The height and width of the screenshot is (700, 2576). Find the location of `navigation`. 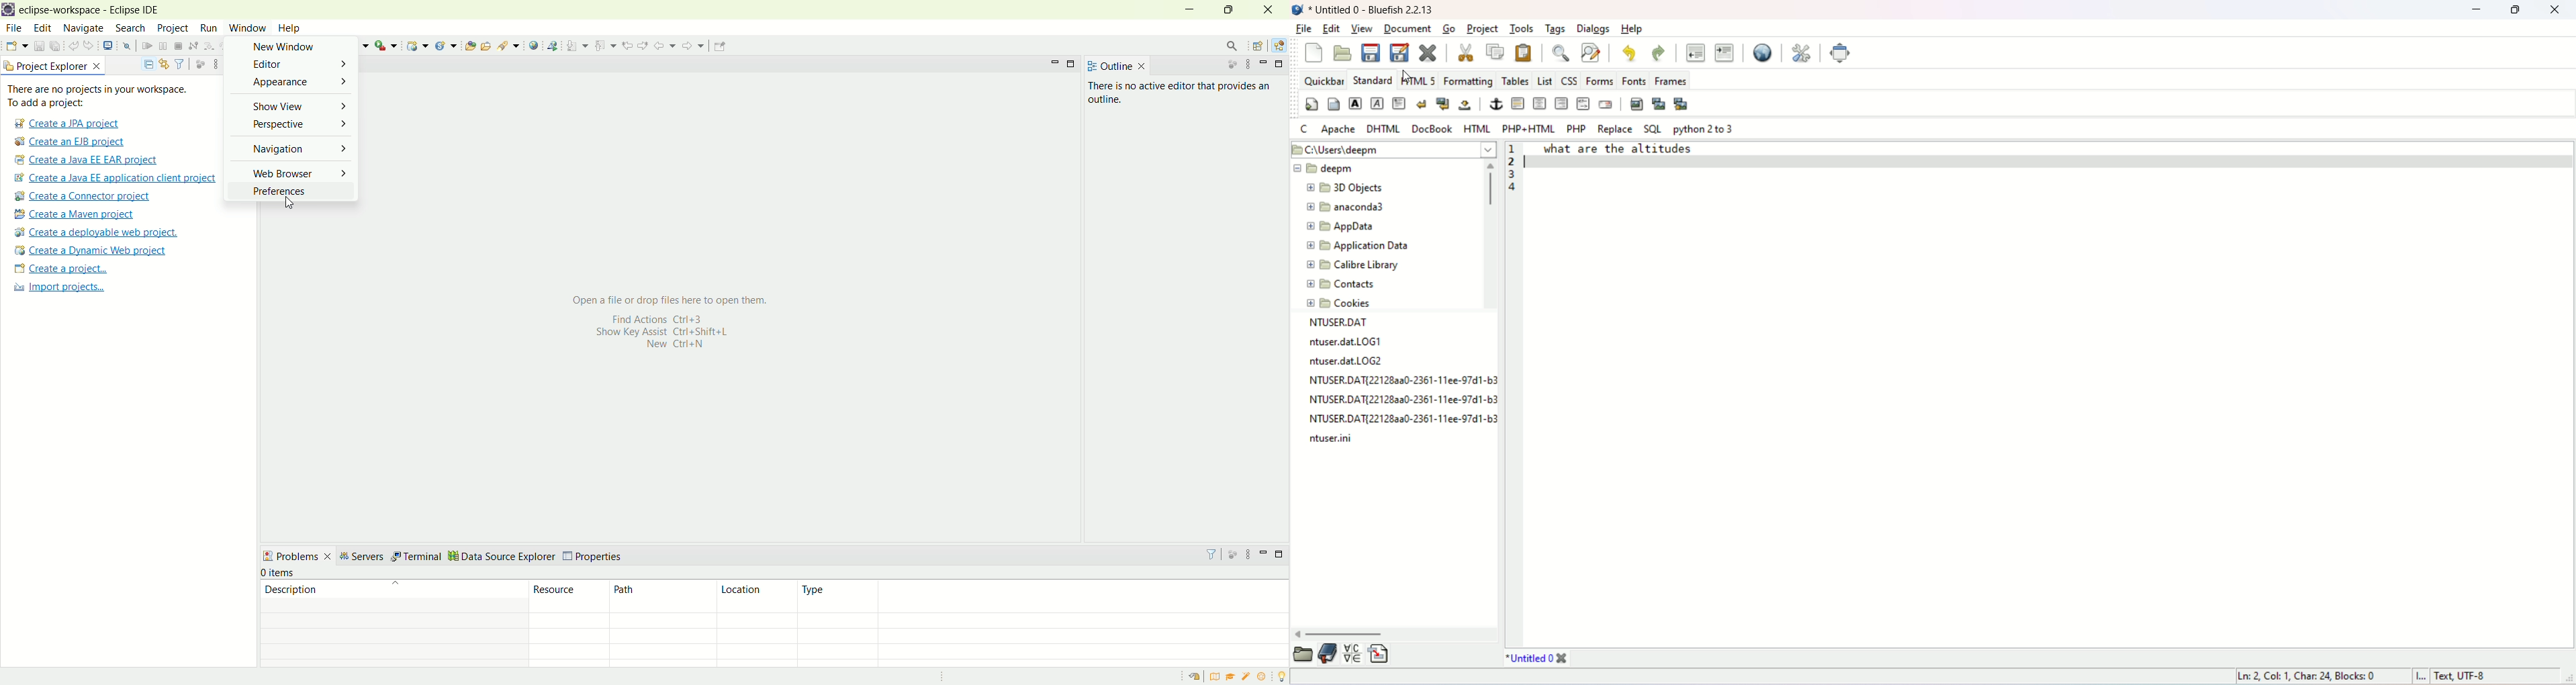

navigation is located at coordinates (292, 148).